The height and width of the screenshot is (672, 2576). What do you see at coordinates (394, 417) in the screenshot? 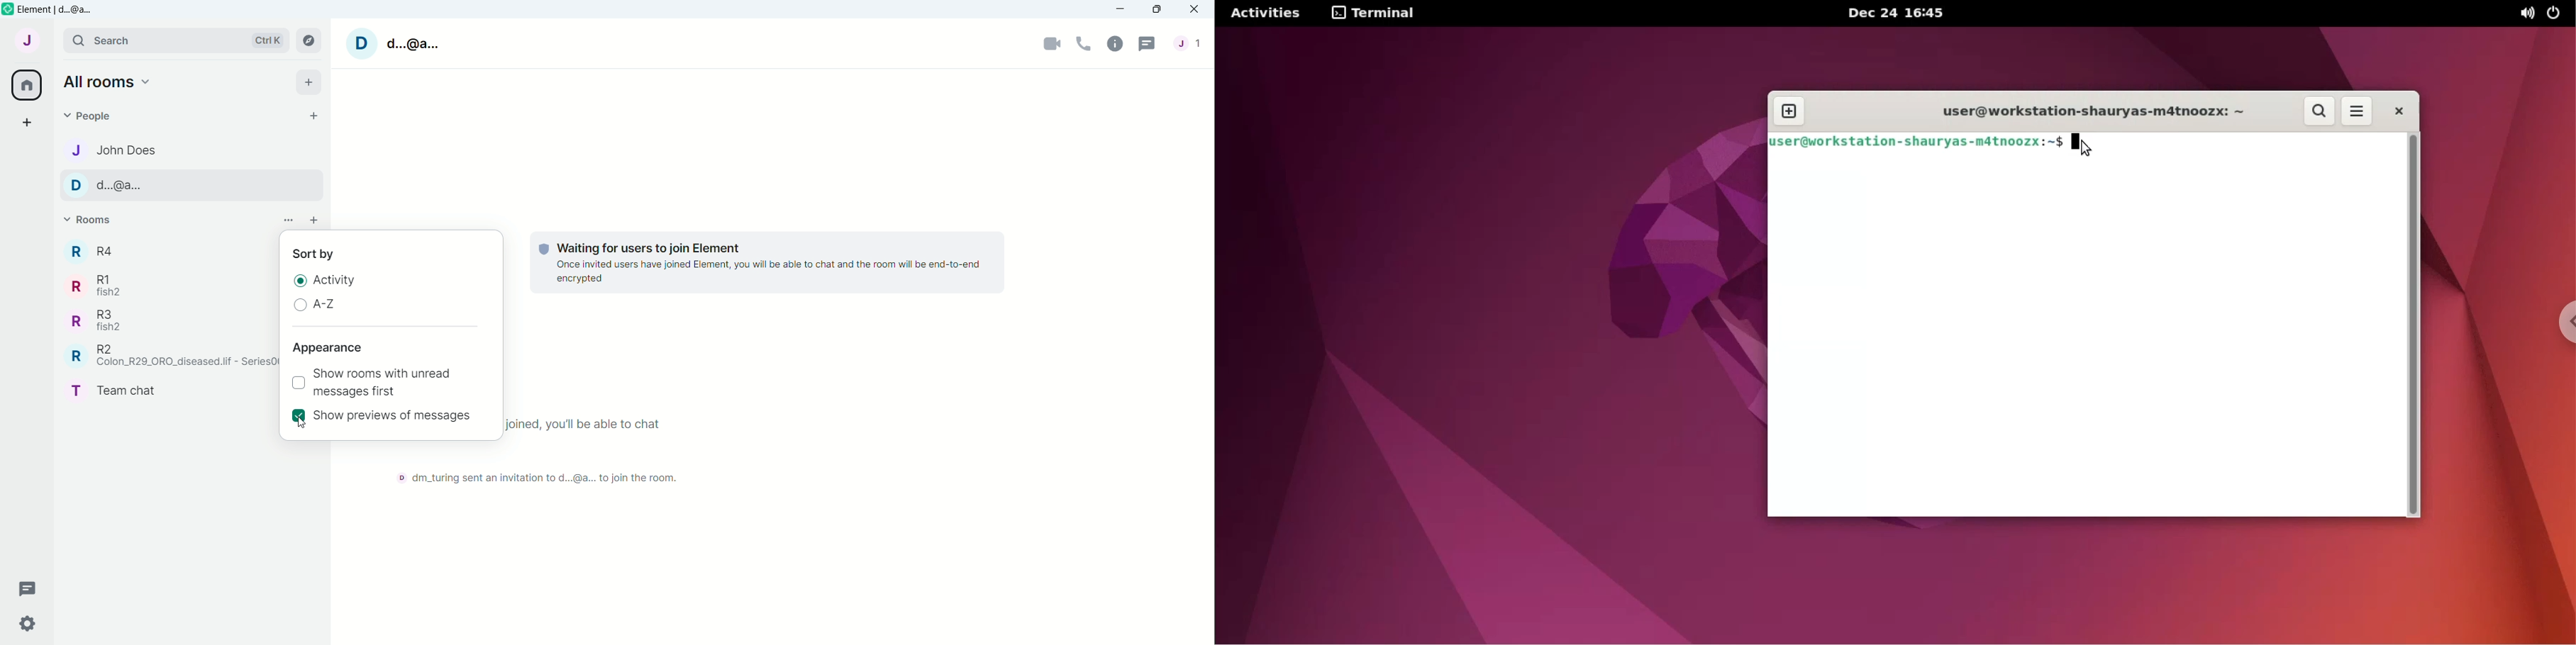
I see `Show previews of messages` at bounding box center [394, 417].